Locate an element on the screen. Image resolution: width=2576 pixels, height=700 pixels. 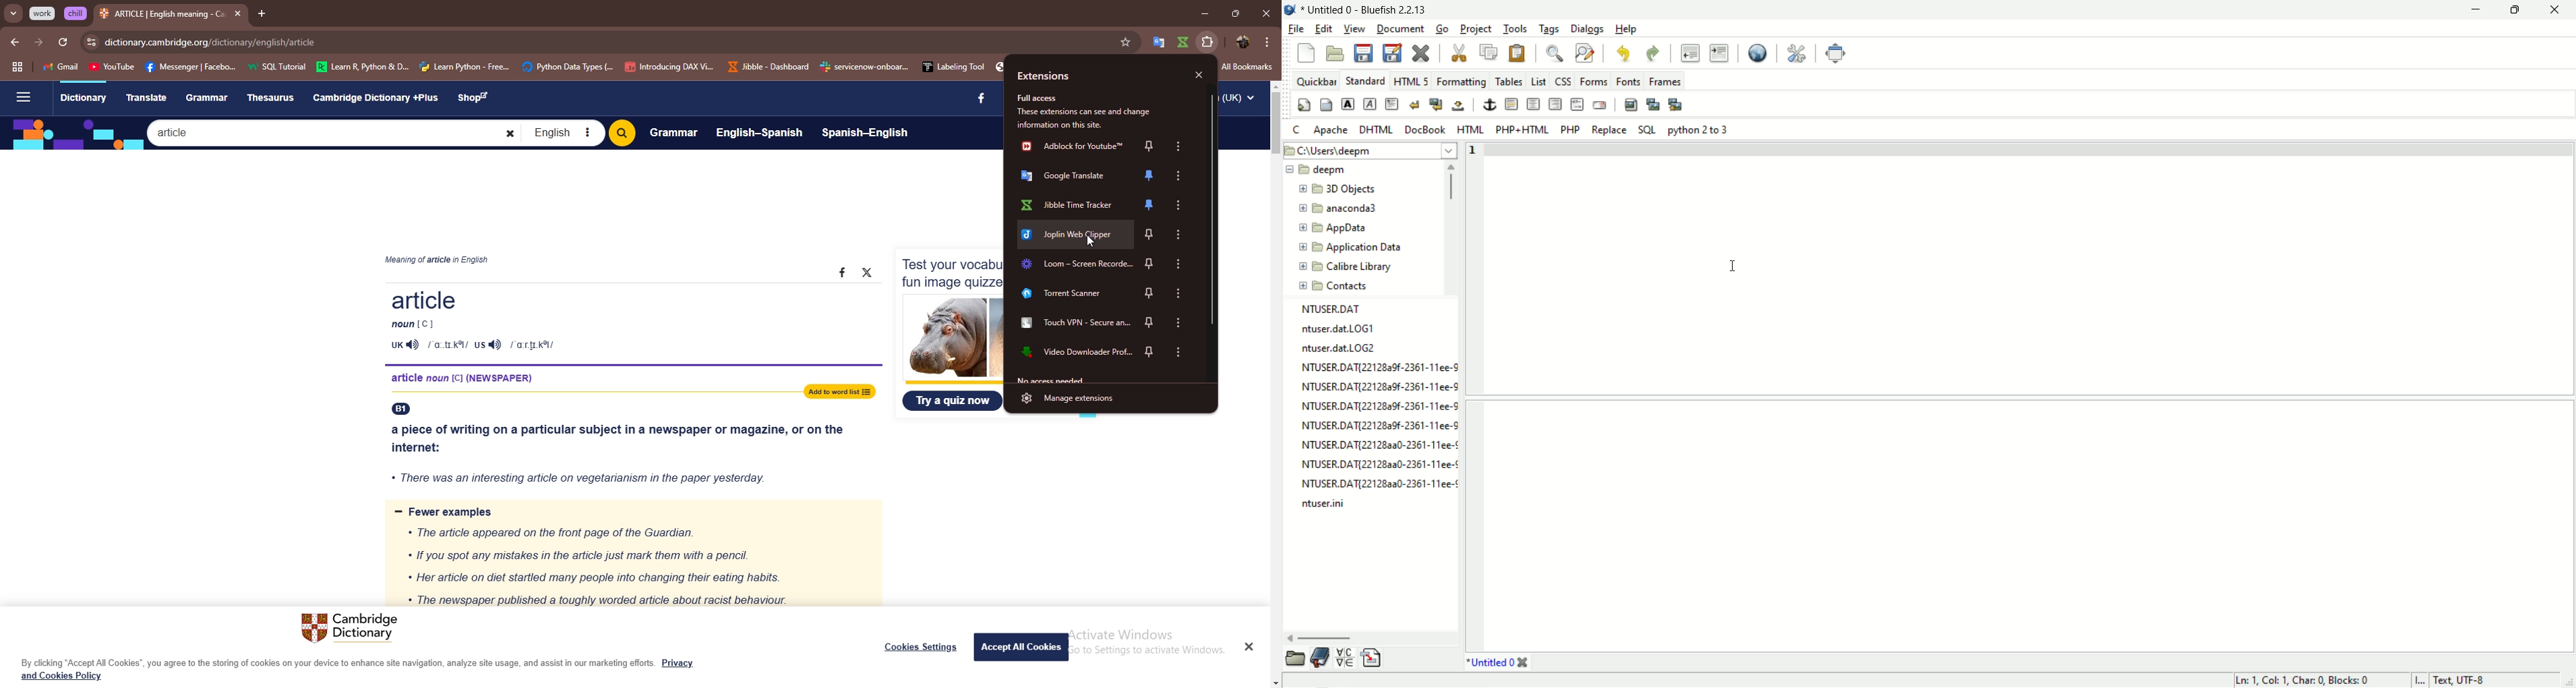
extension is located at coordinates (1076, 146).